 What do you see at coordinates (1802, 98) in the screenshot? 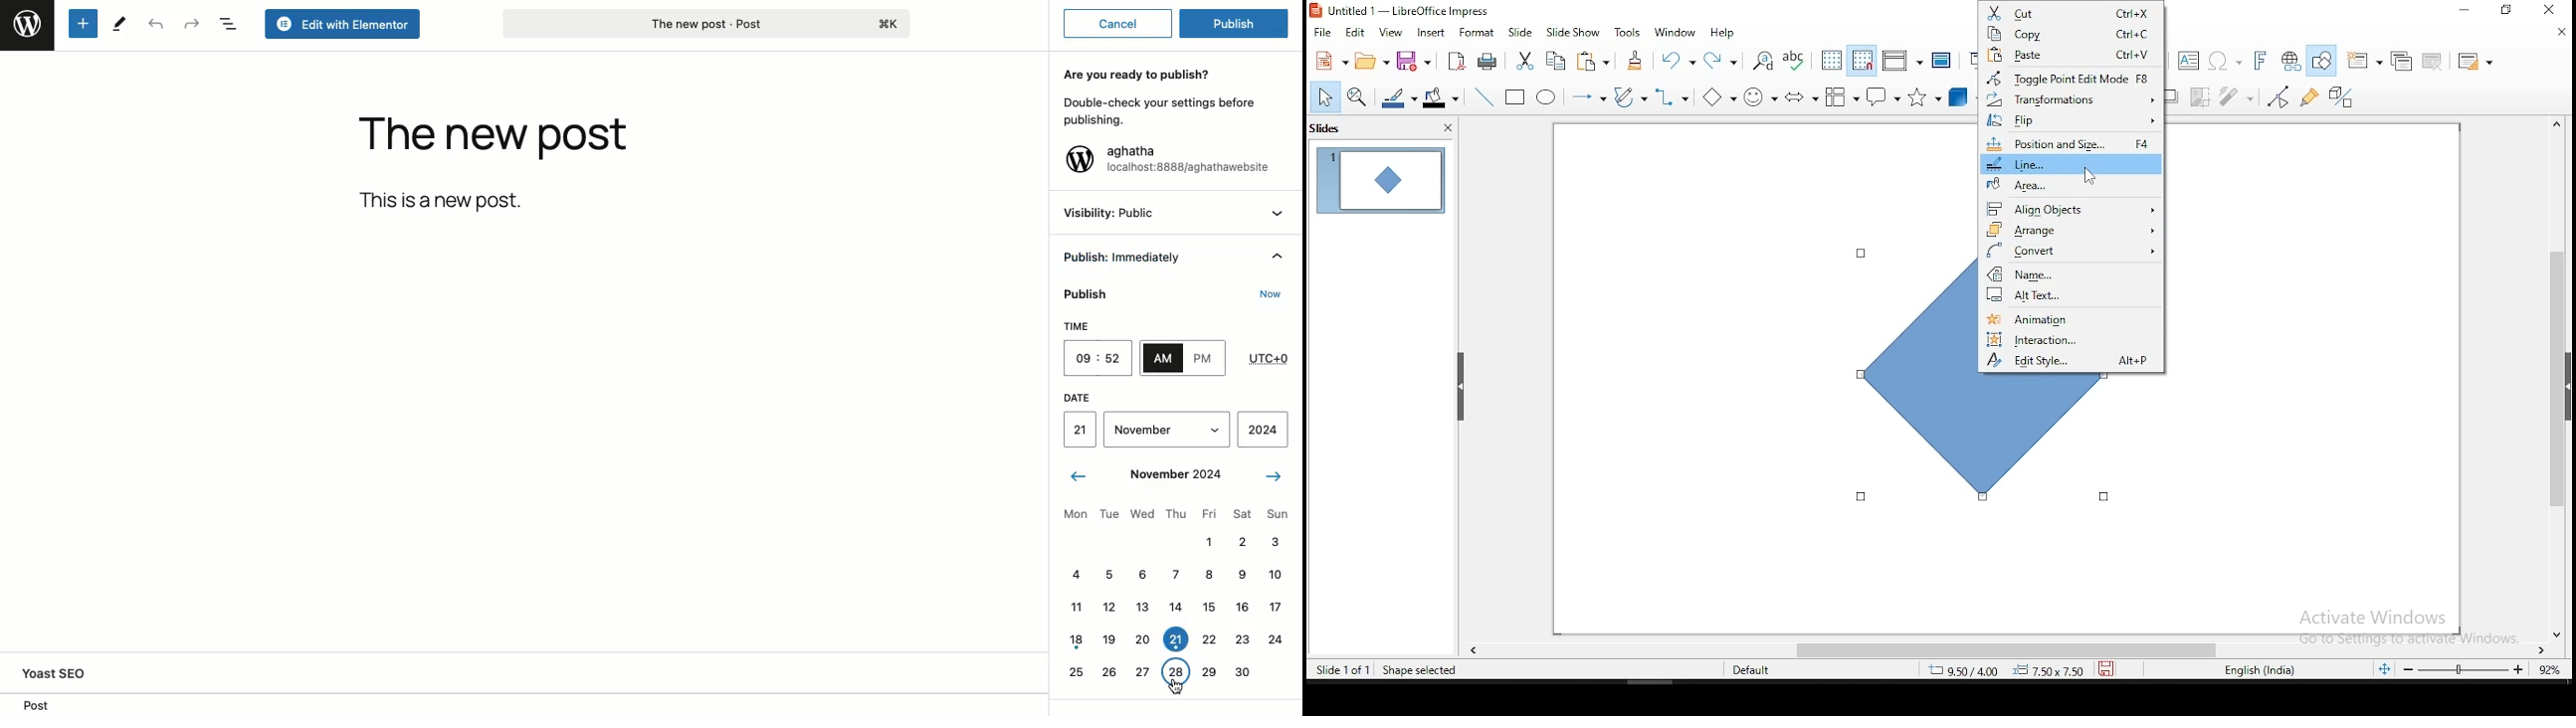
I see `block arrows` at bounding box center [1802, 98].